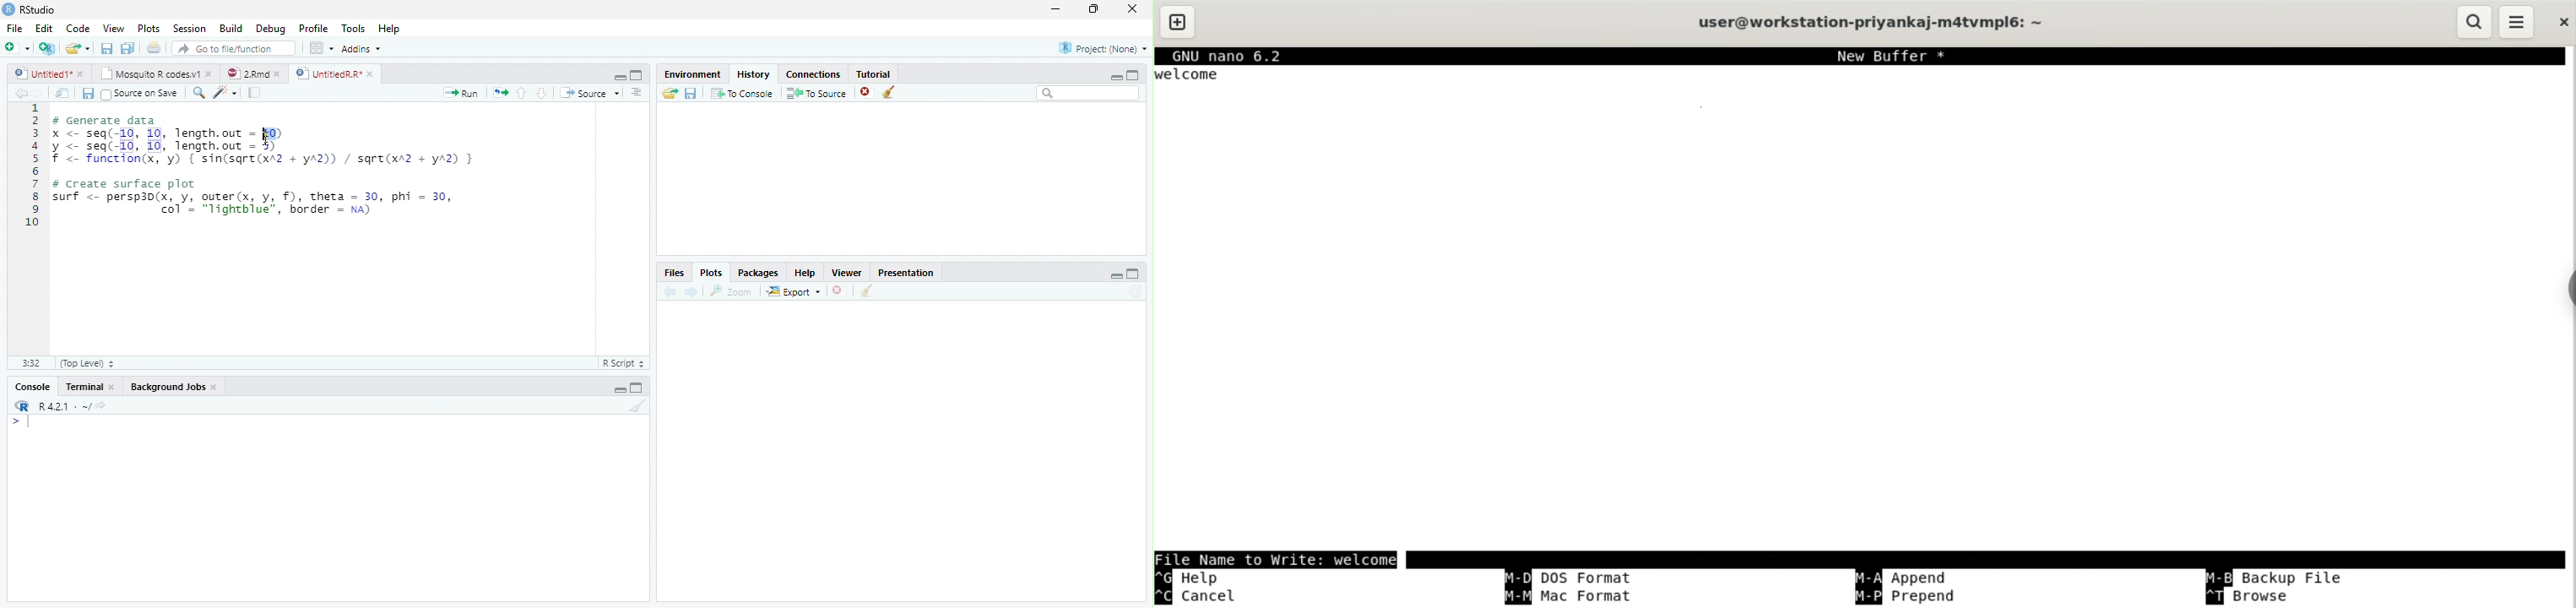  What do you see at coordinates (148, 28) in the screenshot?
I see `Plots` at bounding box center [148, 28].